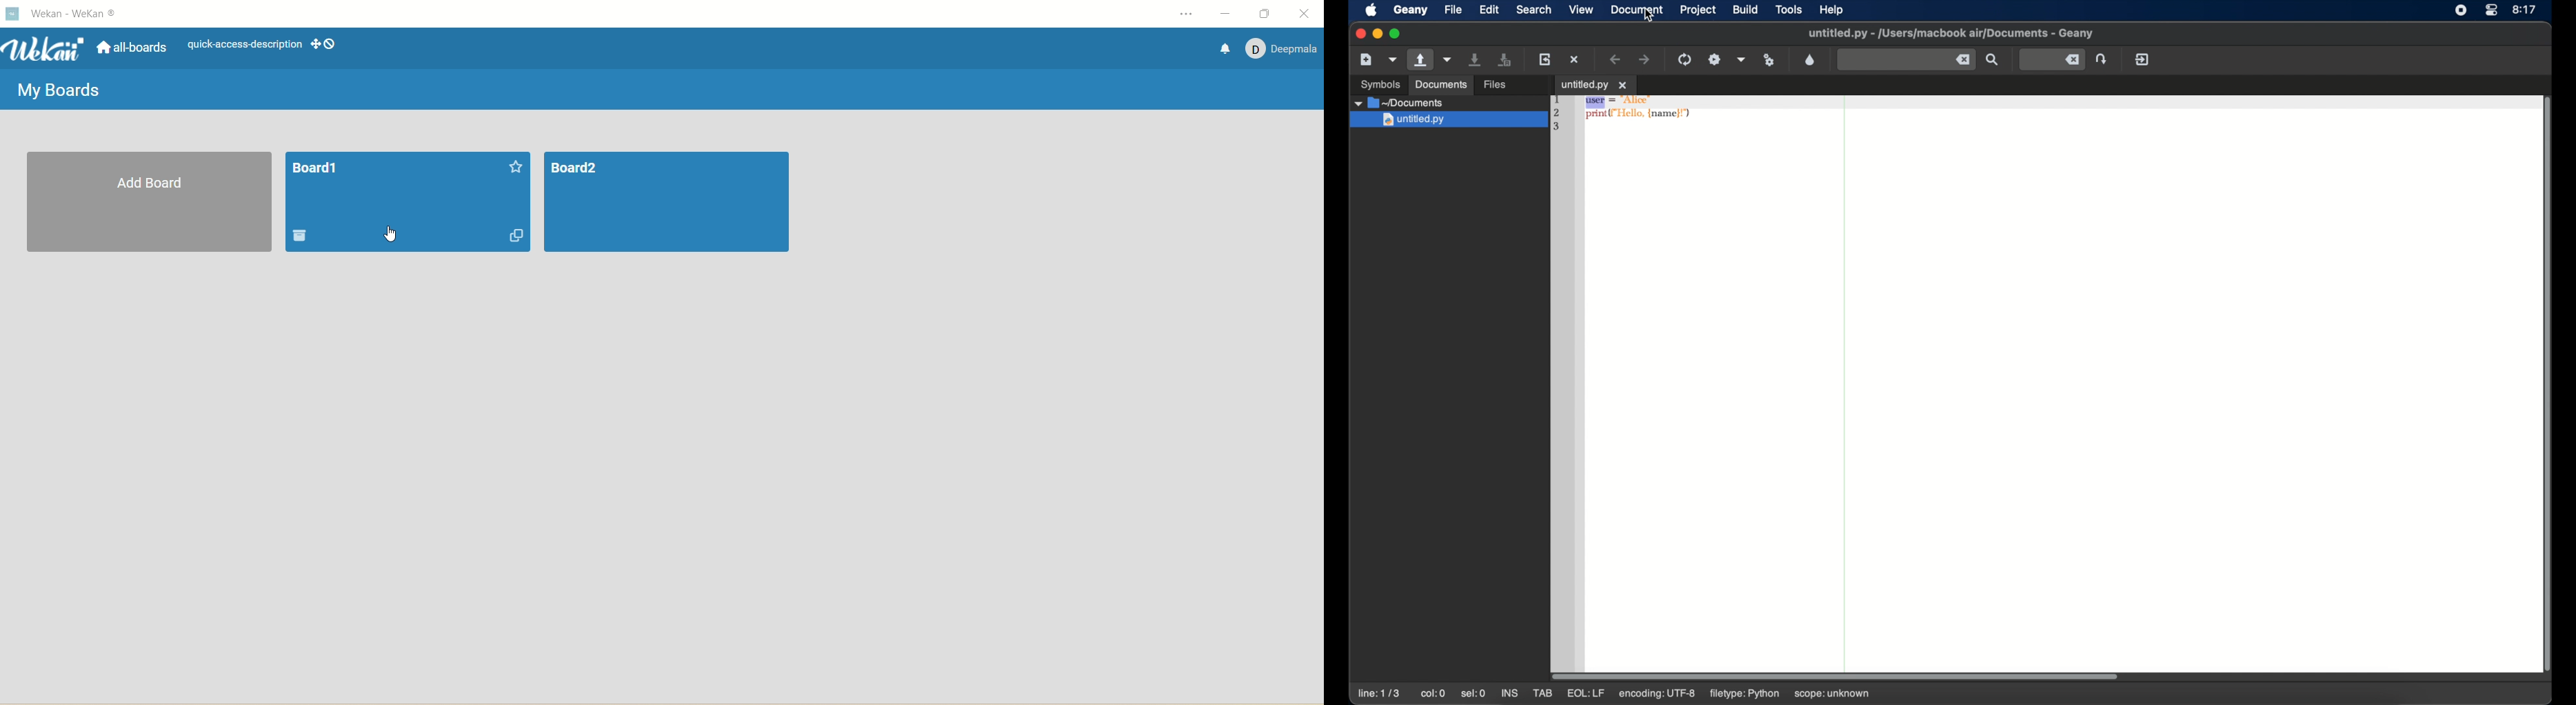 The image size is (2576, 728). Describe the element at coordinates (56, 87) in the screenshot. I see `my boards` at that location.